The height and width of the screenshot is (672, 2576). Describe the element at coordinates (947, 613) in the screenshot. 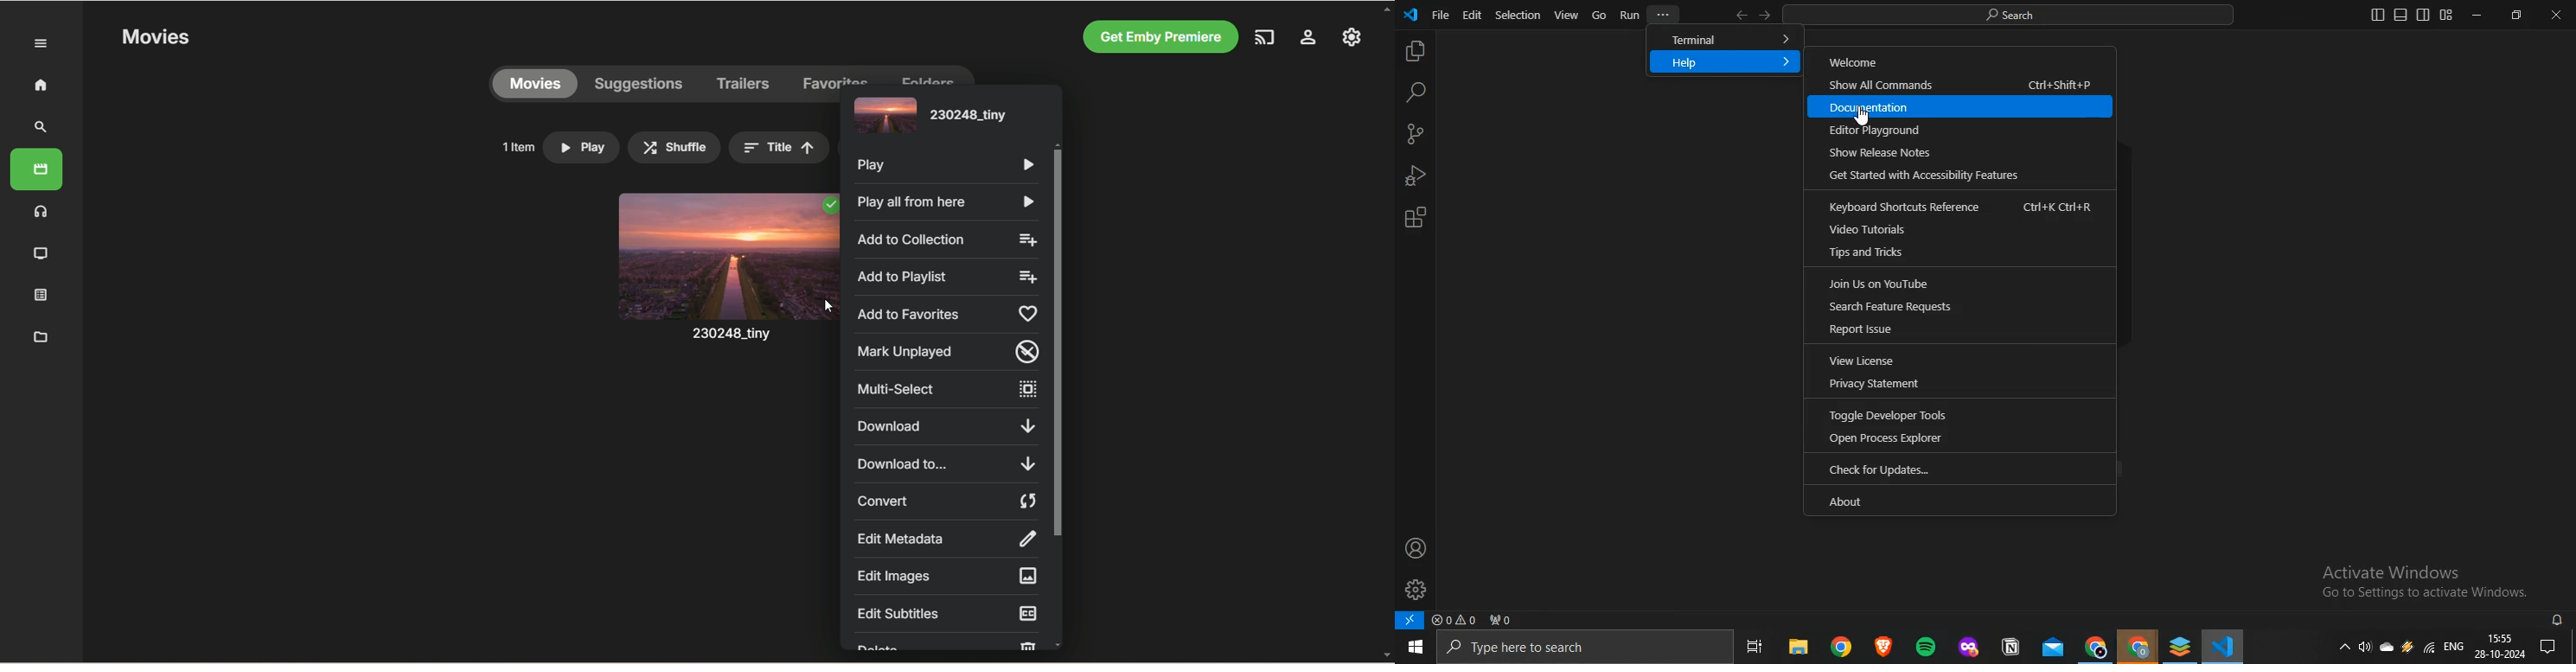

I see `edit subtitles` at that location.